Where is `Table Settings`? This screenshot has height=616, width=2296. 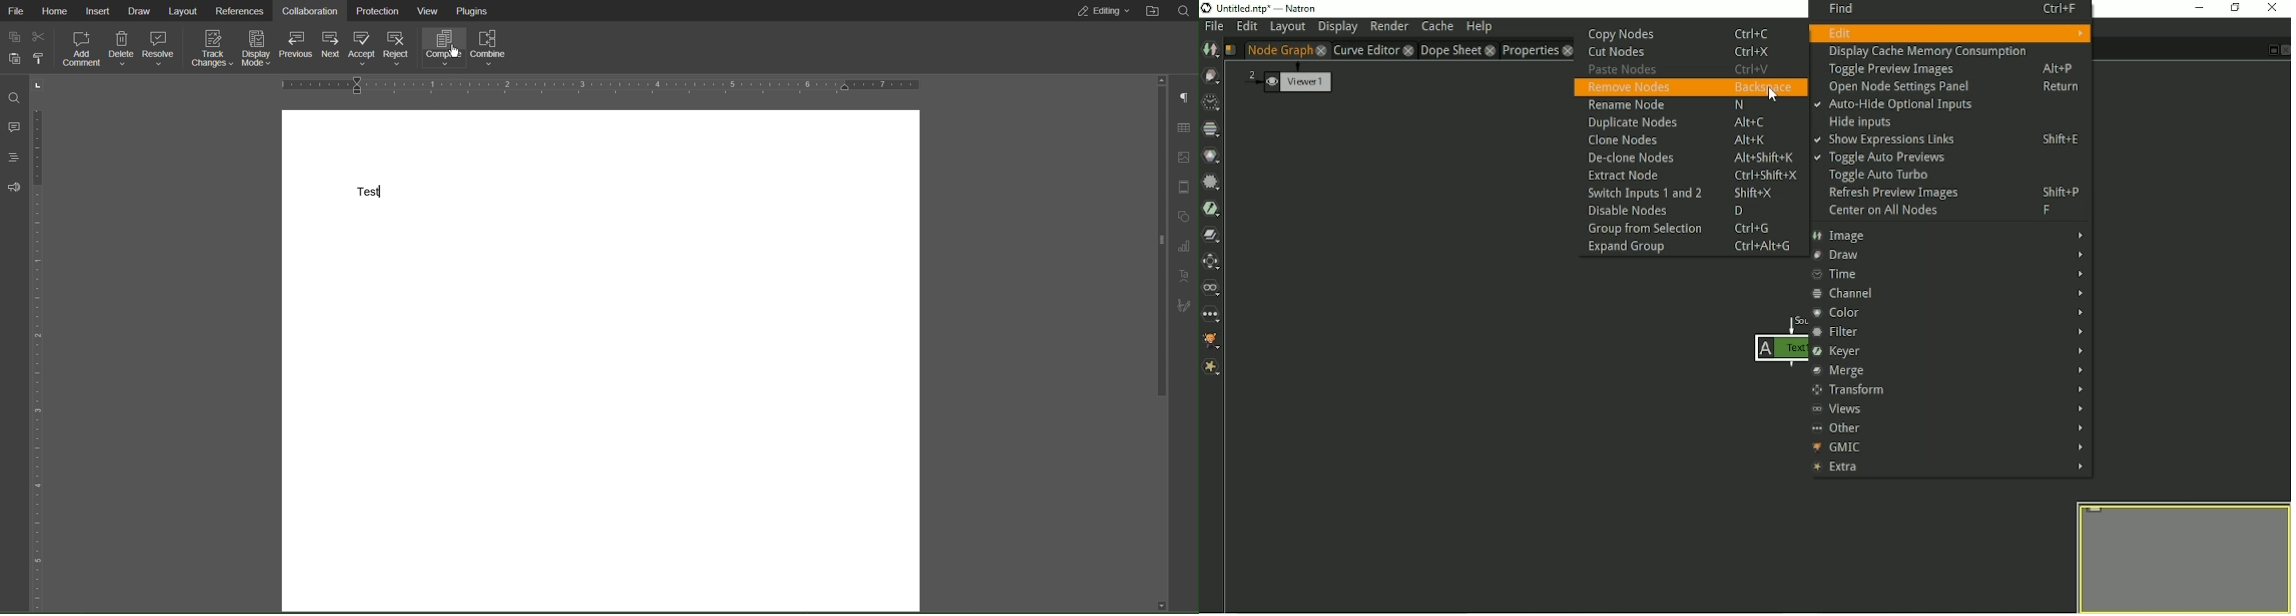 Table Settings is located at coordinates (1184, 129).